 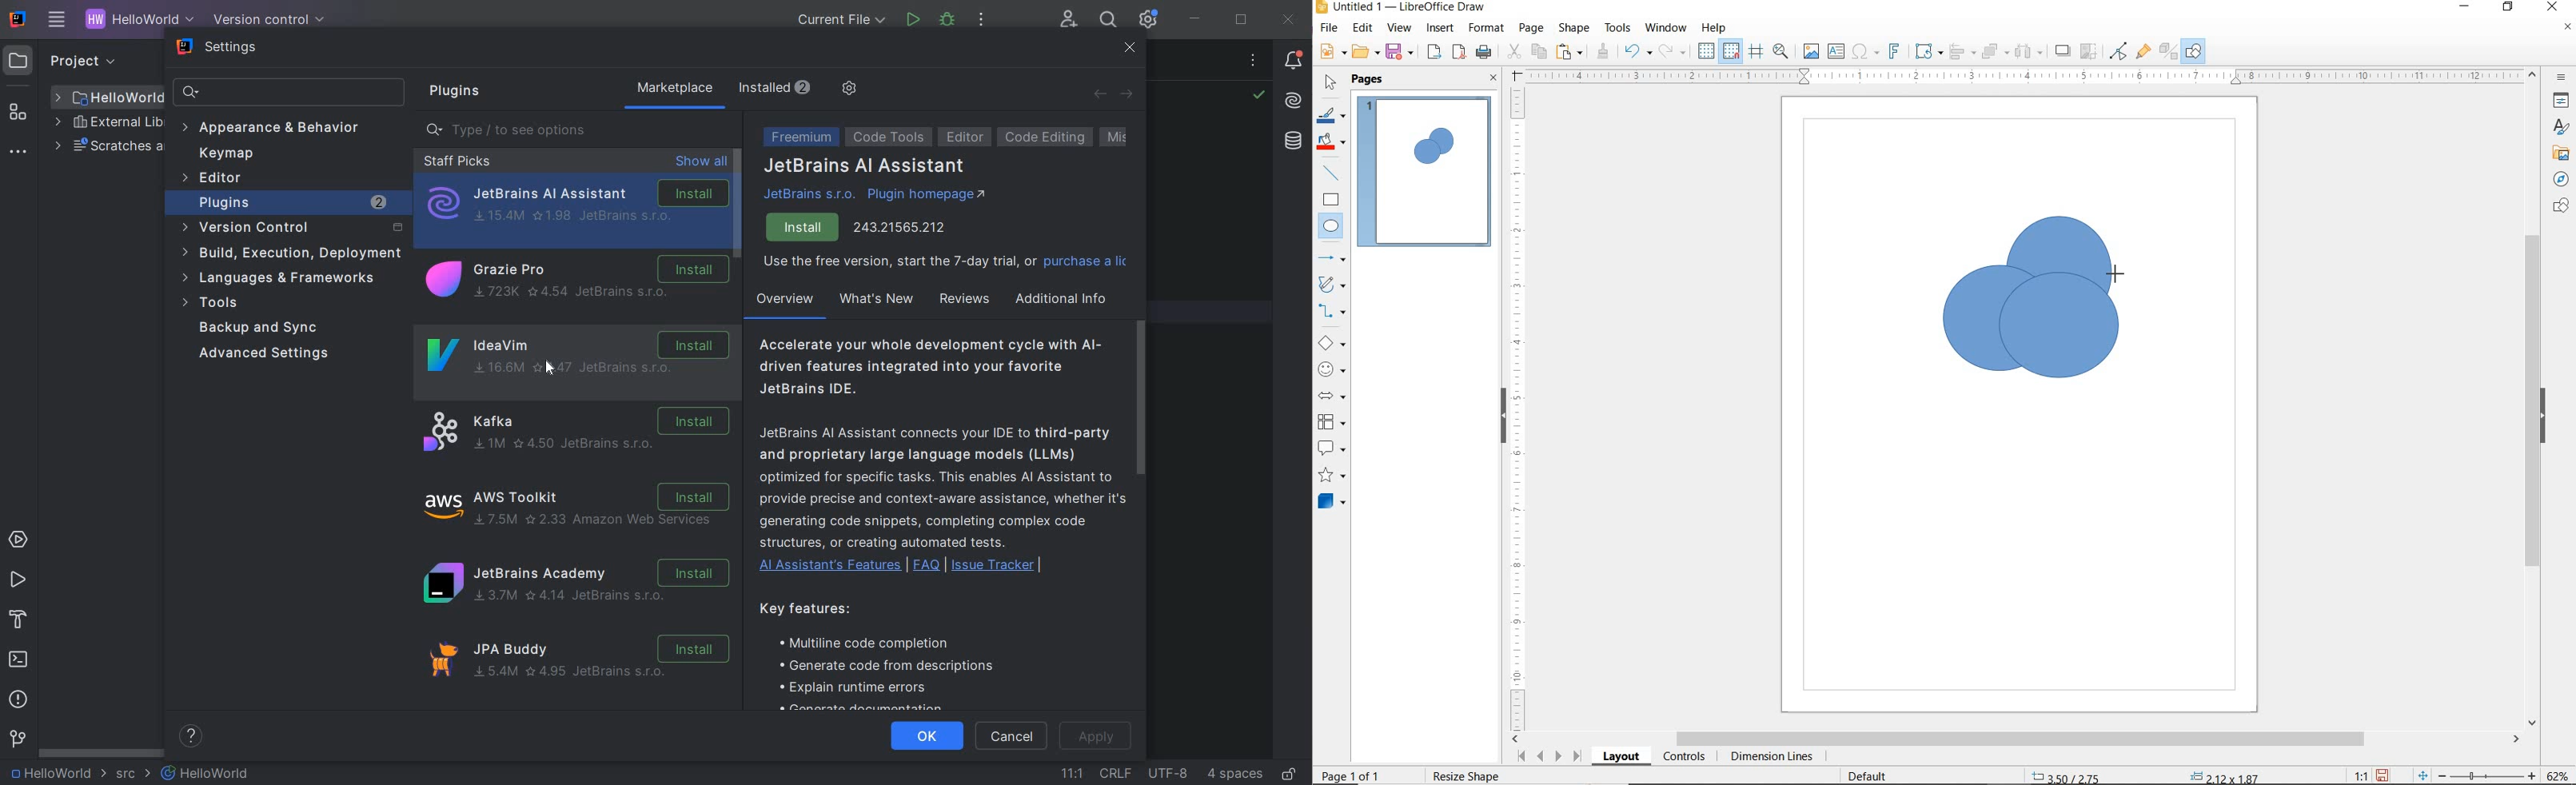 I want to click on SRC, so click(x=134, y=775).